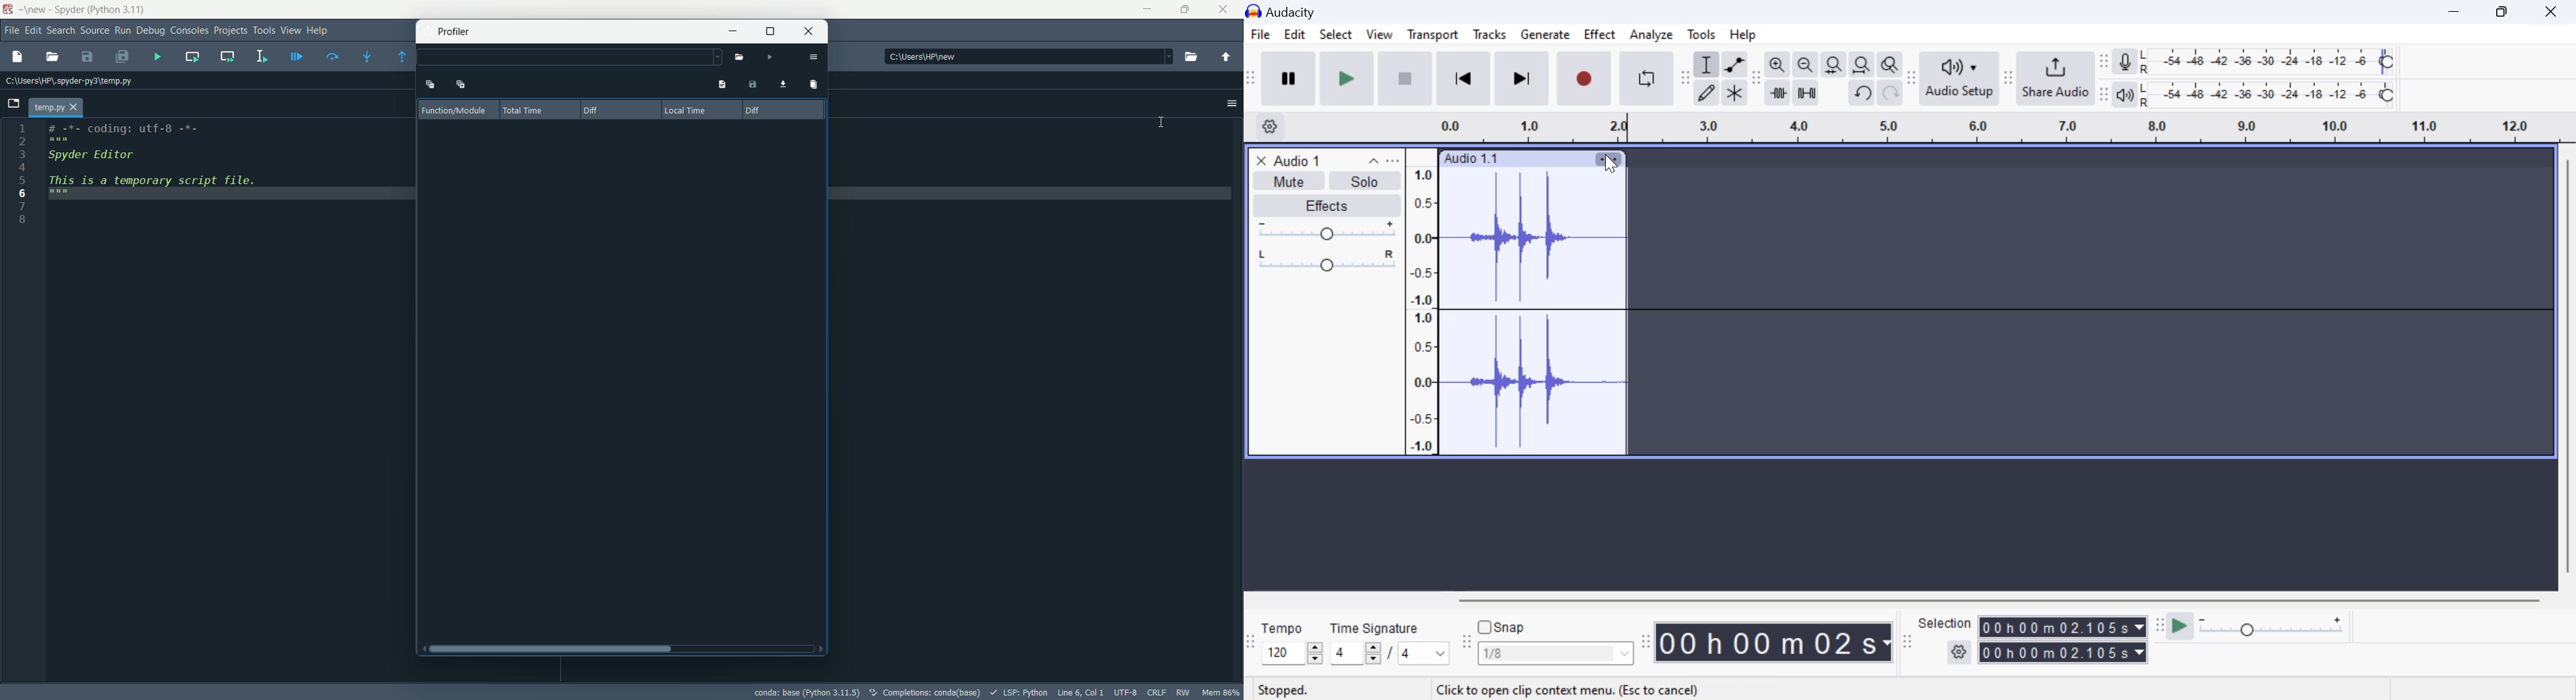 This screenshot has height=700, width=2576. I want to click on file encoding, so click(1125, 694).